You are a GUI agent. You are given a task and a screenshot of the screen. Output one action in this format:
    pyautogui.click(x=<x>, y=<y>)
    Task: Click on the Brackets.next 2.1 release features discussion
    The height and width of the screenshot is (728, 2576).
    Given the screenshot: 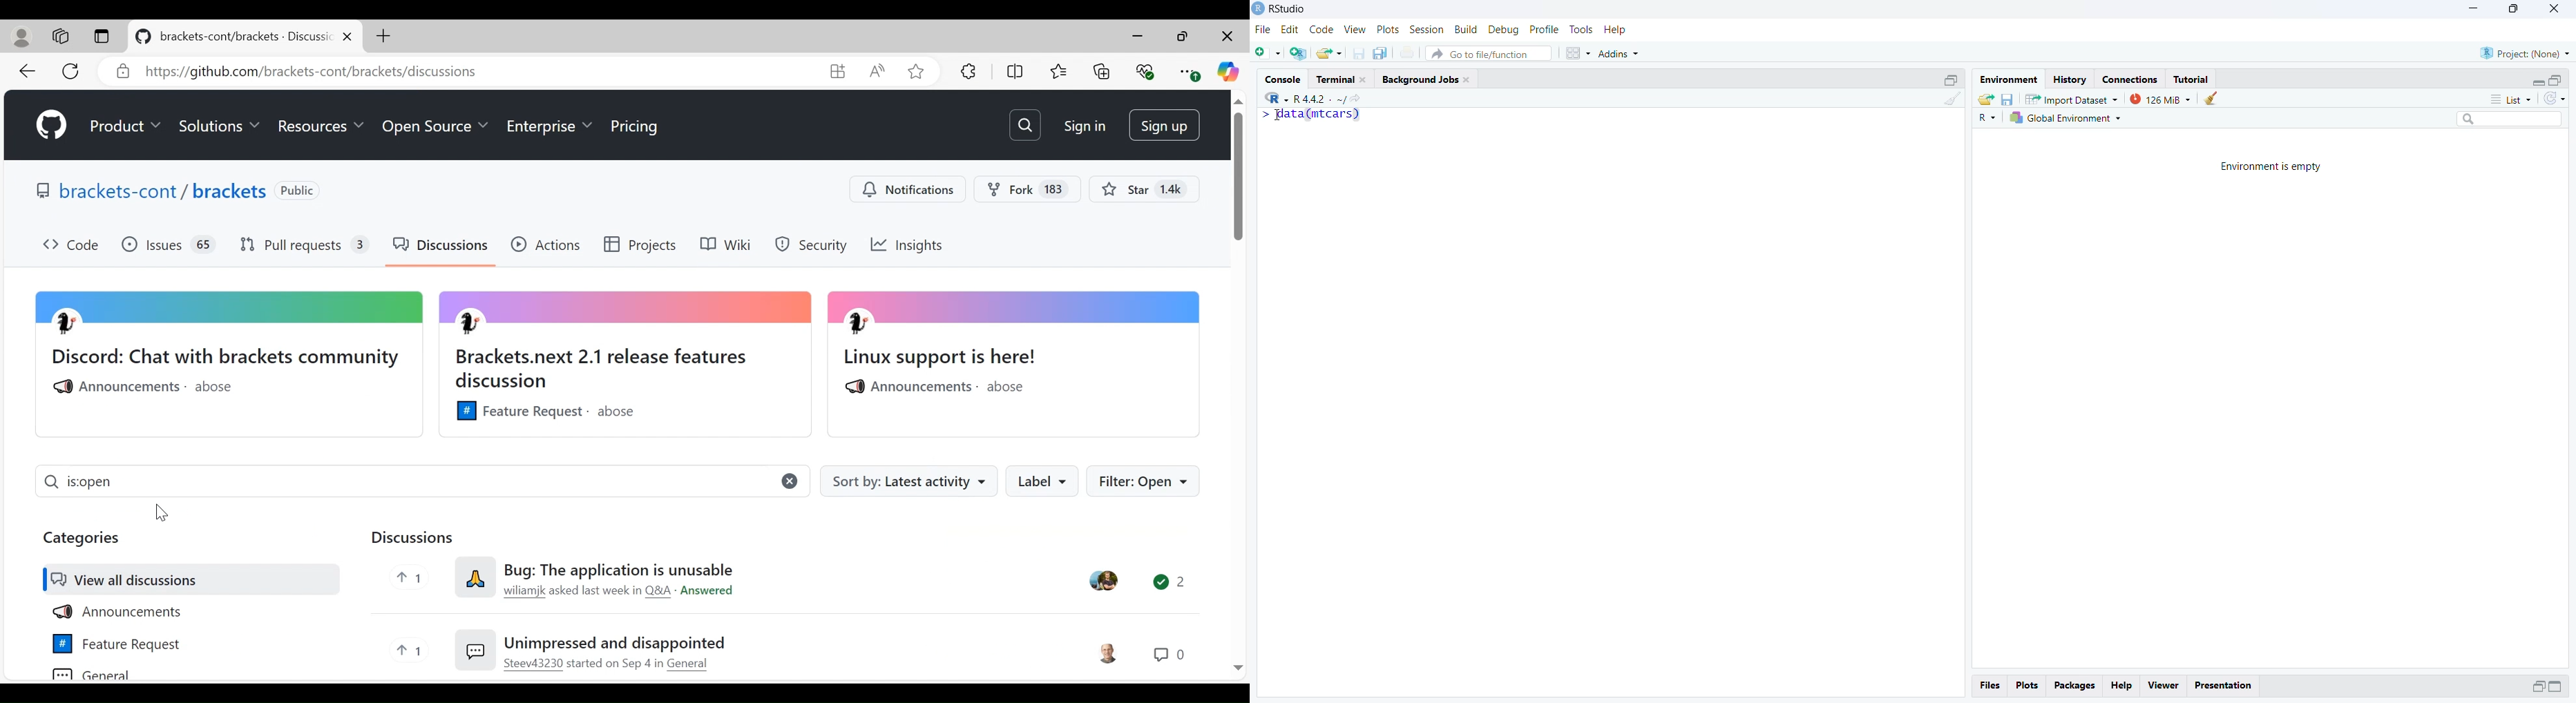 What is the action you would take?
    pyautogui.click(x=625, y=369)
    